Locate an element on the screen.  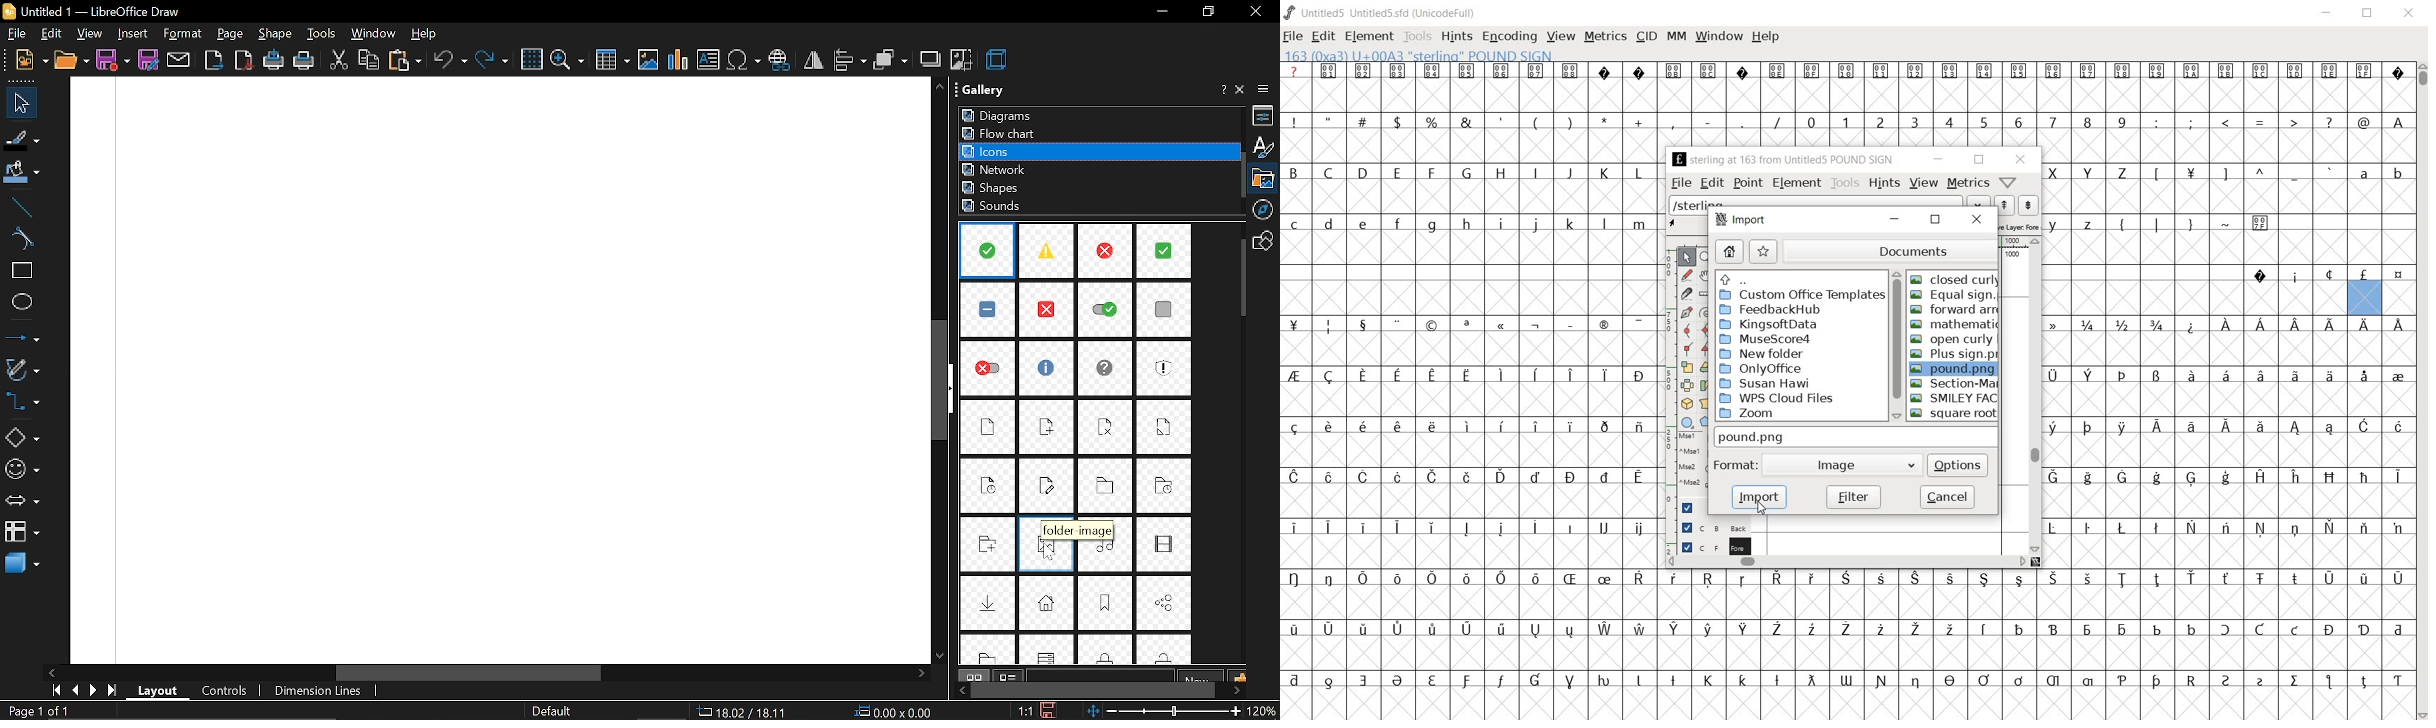
file inputted is located at coordinates (1855, 437).